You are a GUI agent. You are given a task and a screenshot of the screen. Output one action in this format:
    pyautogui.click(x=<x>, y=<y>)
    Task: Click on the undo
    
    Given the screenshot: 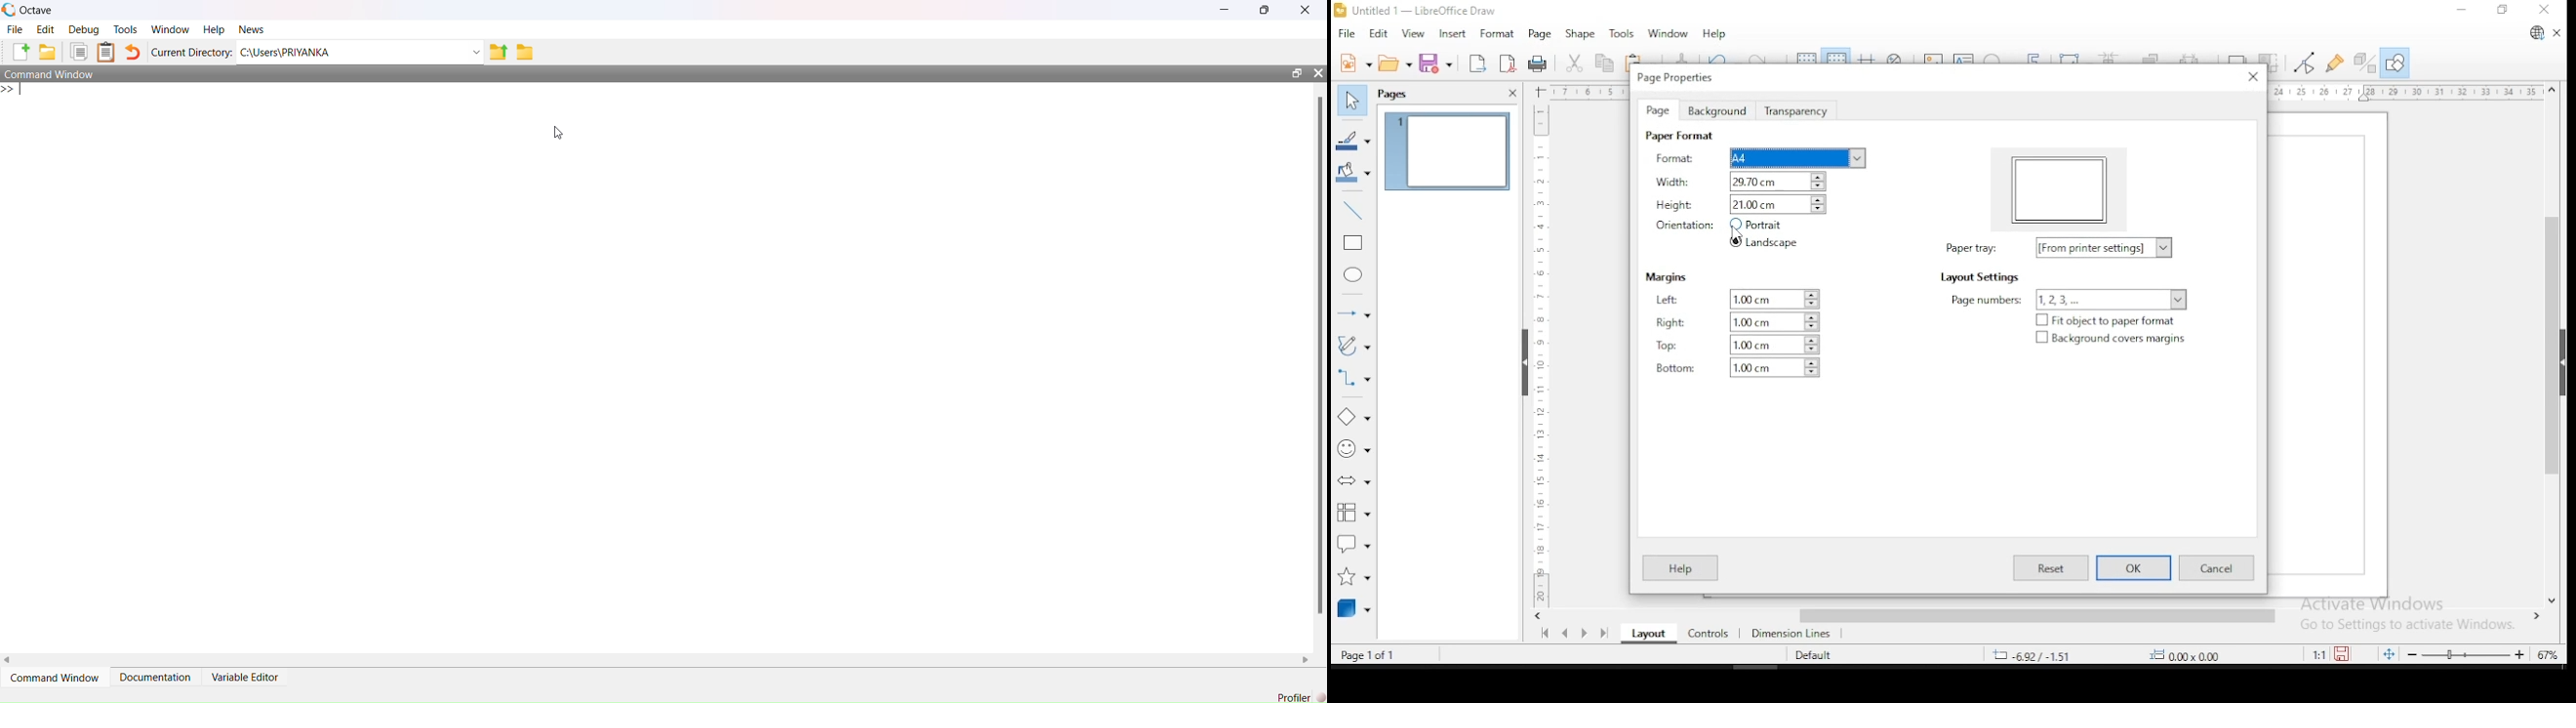 What is the action you would take?
    pyautogui.click(x=1724, y=57)
    